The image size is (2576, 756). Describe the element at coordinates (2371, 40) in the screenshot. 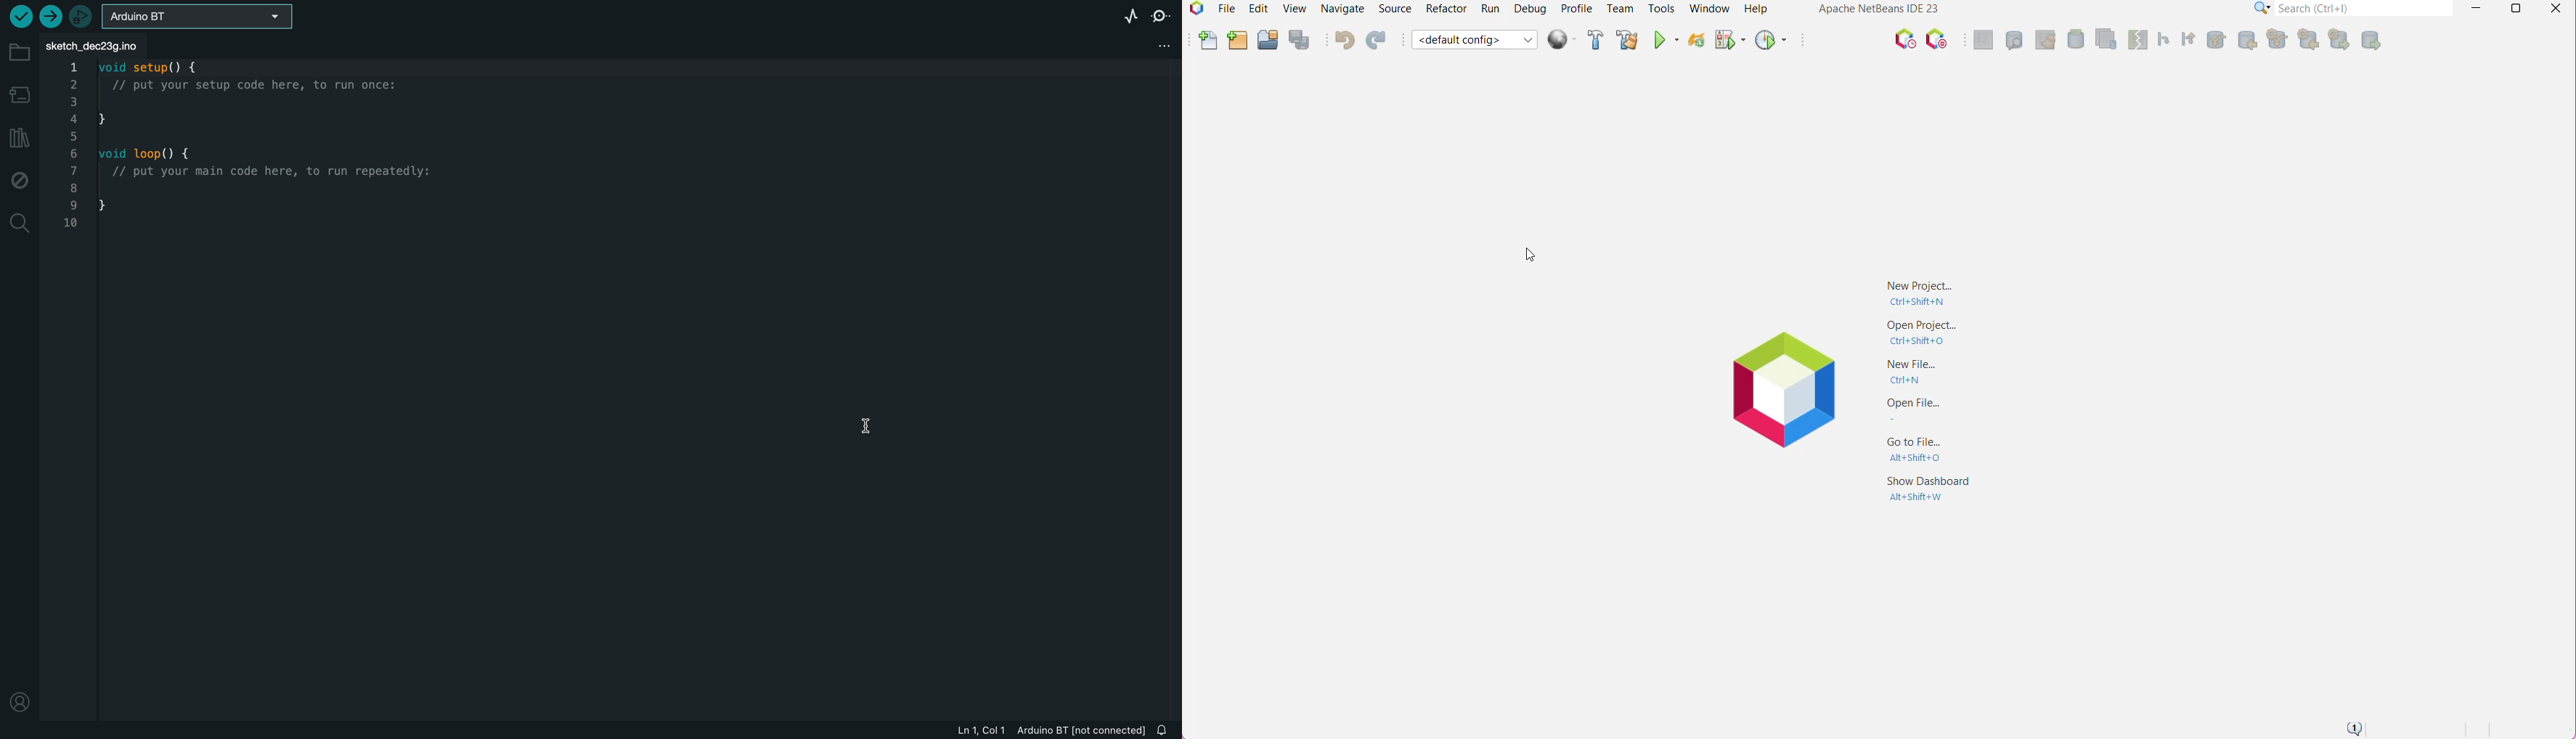

I see `Pust to Upstream` at that location.